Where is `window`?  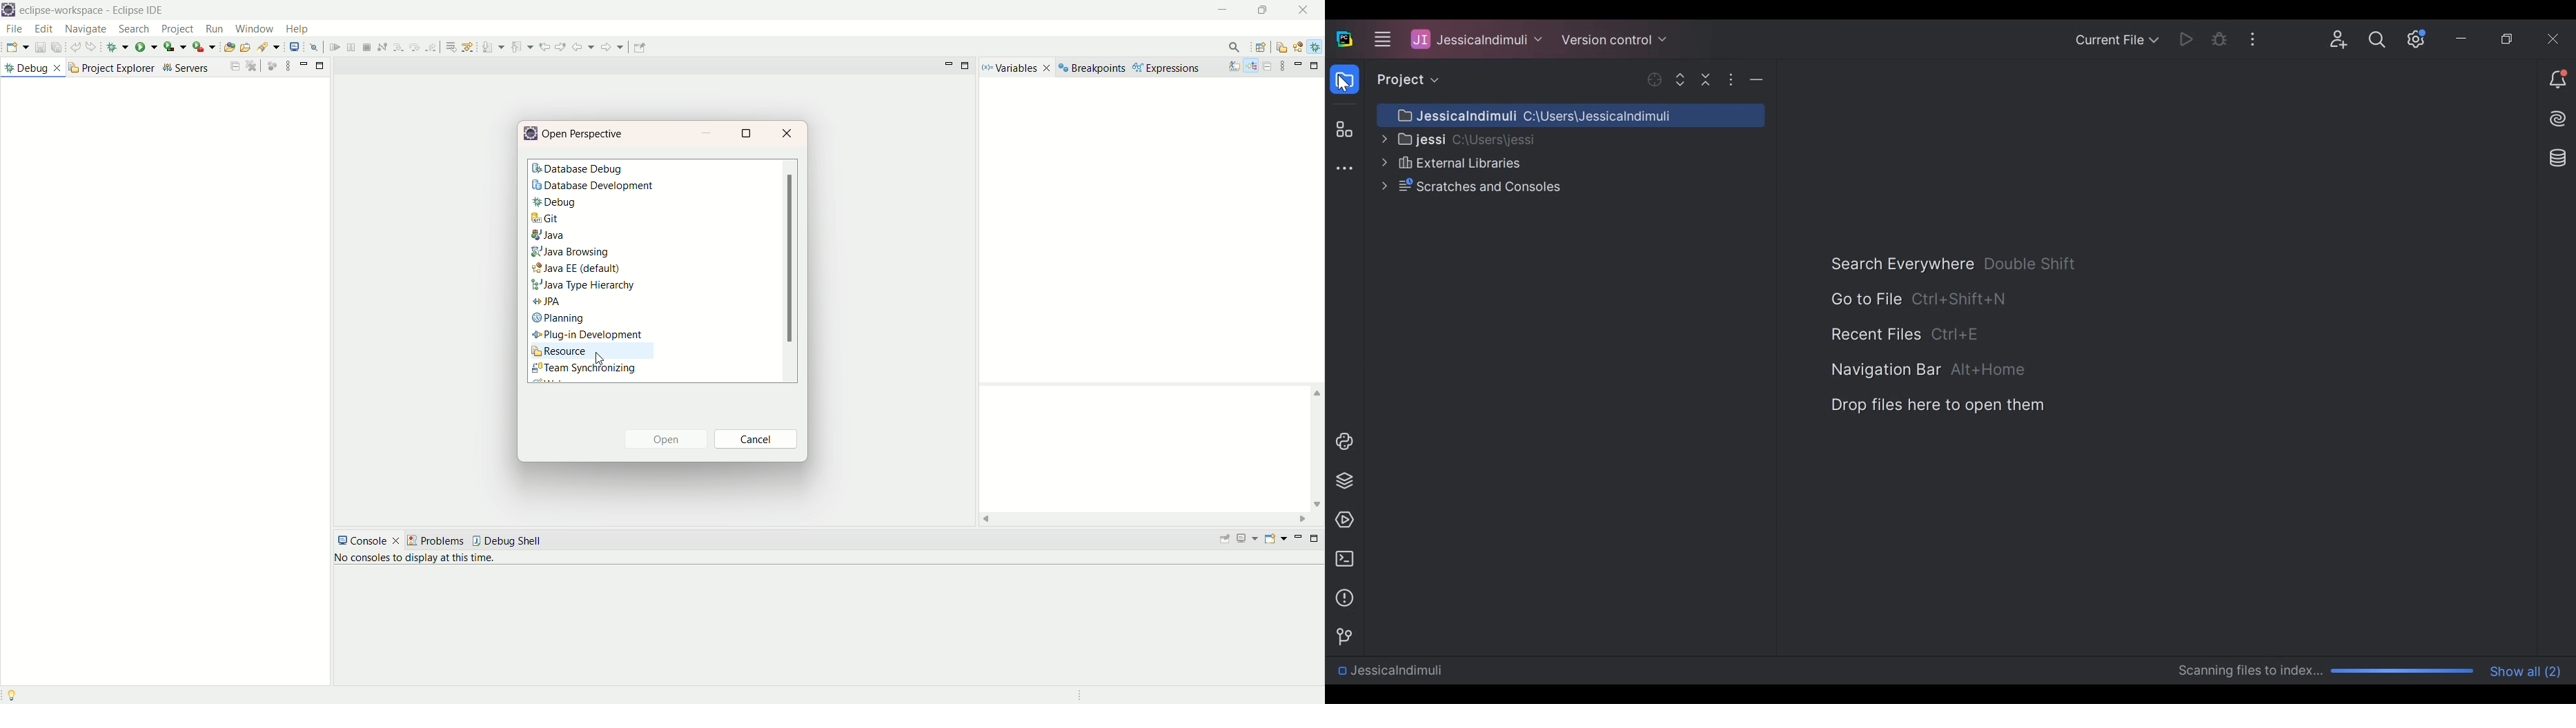
window is located at coordinates (256, 29).